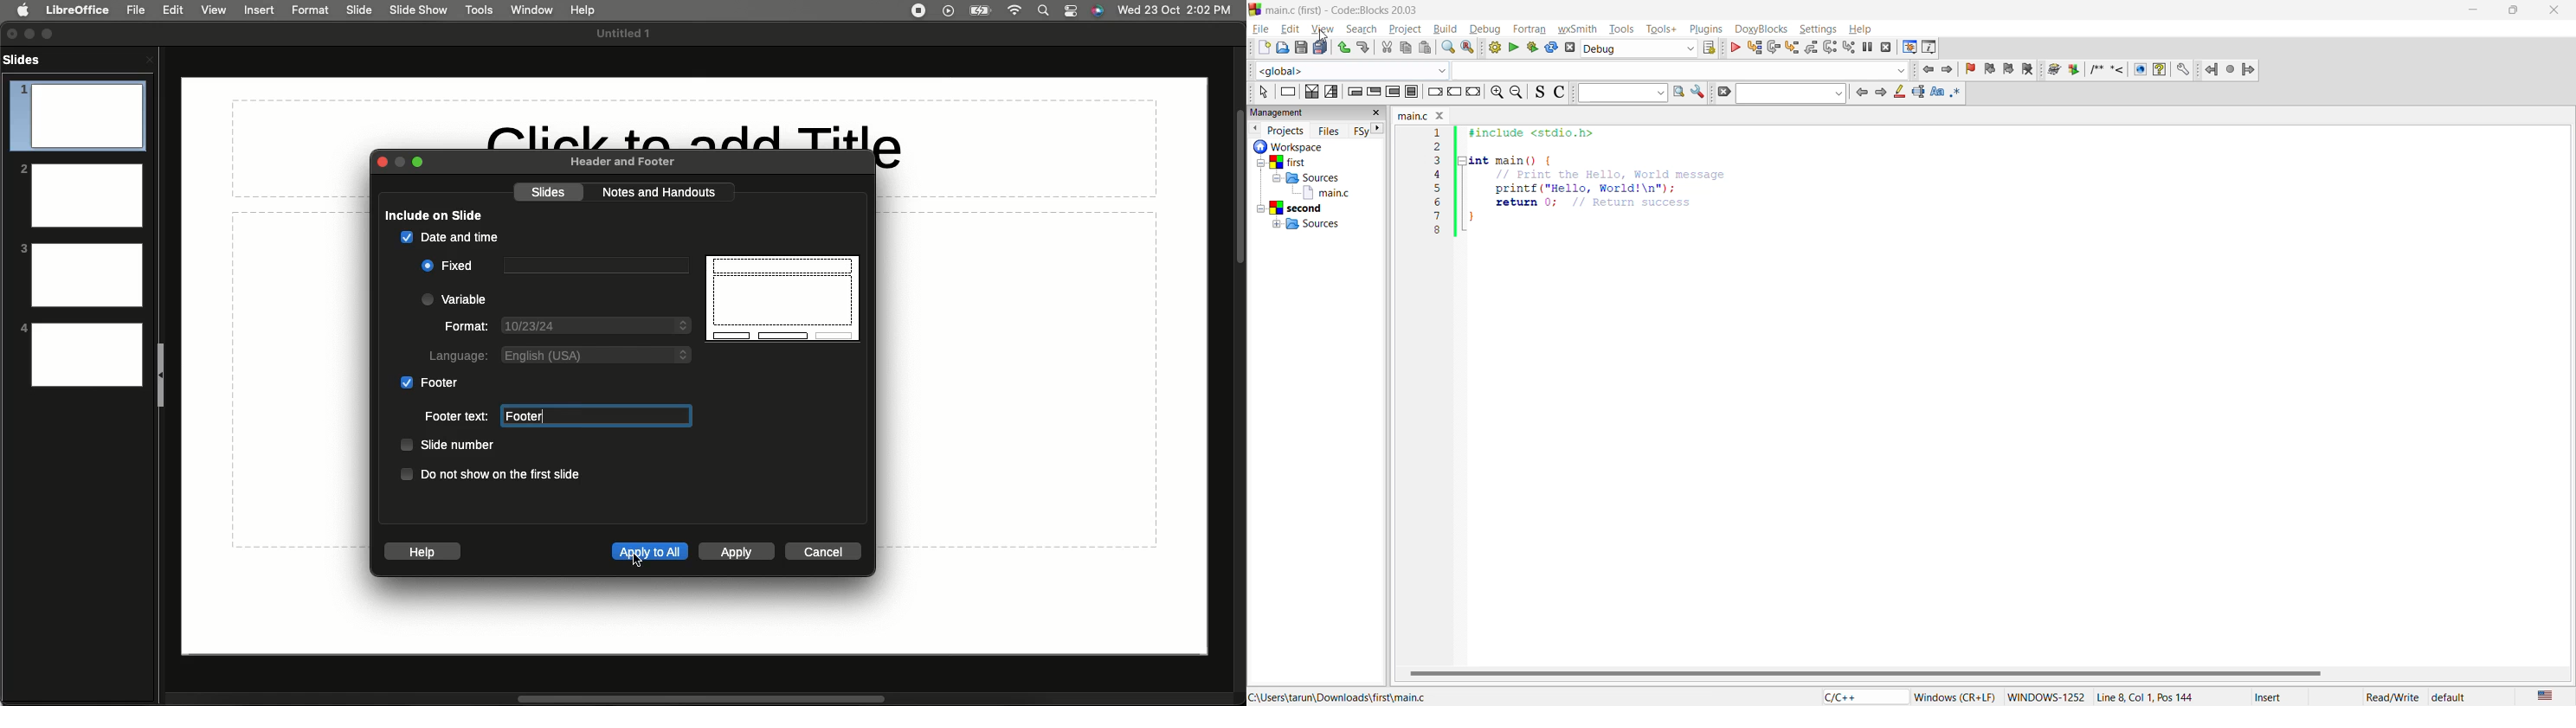 This screenshot has height=728, width=2576. I want to click on build, so click(1445, 29).